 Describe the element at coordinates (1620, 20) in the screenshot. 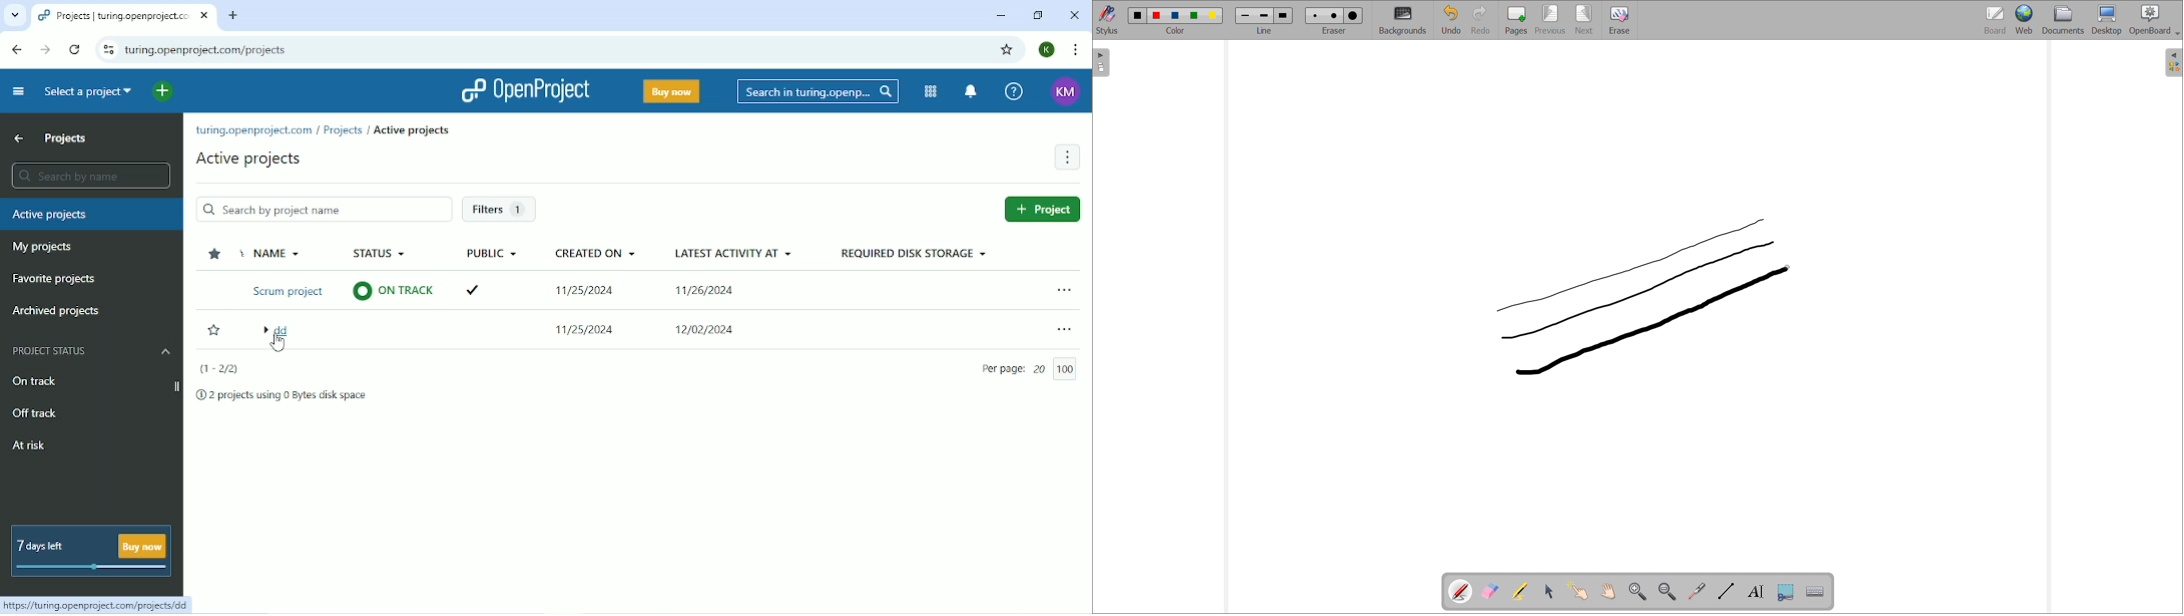

I see `erase` at that location.